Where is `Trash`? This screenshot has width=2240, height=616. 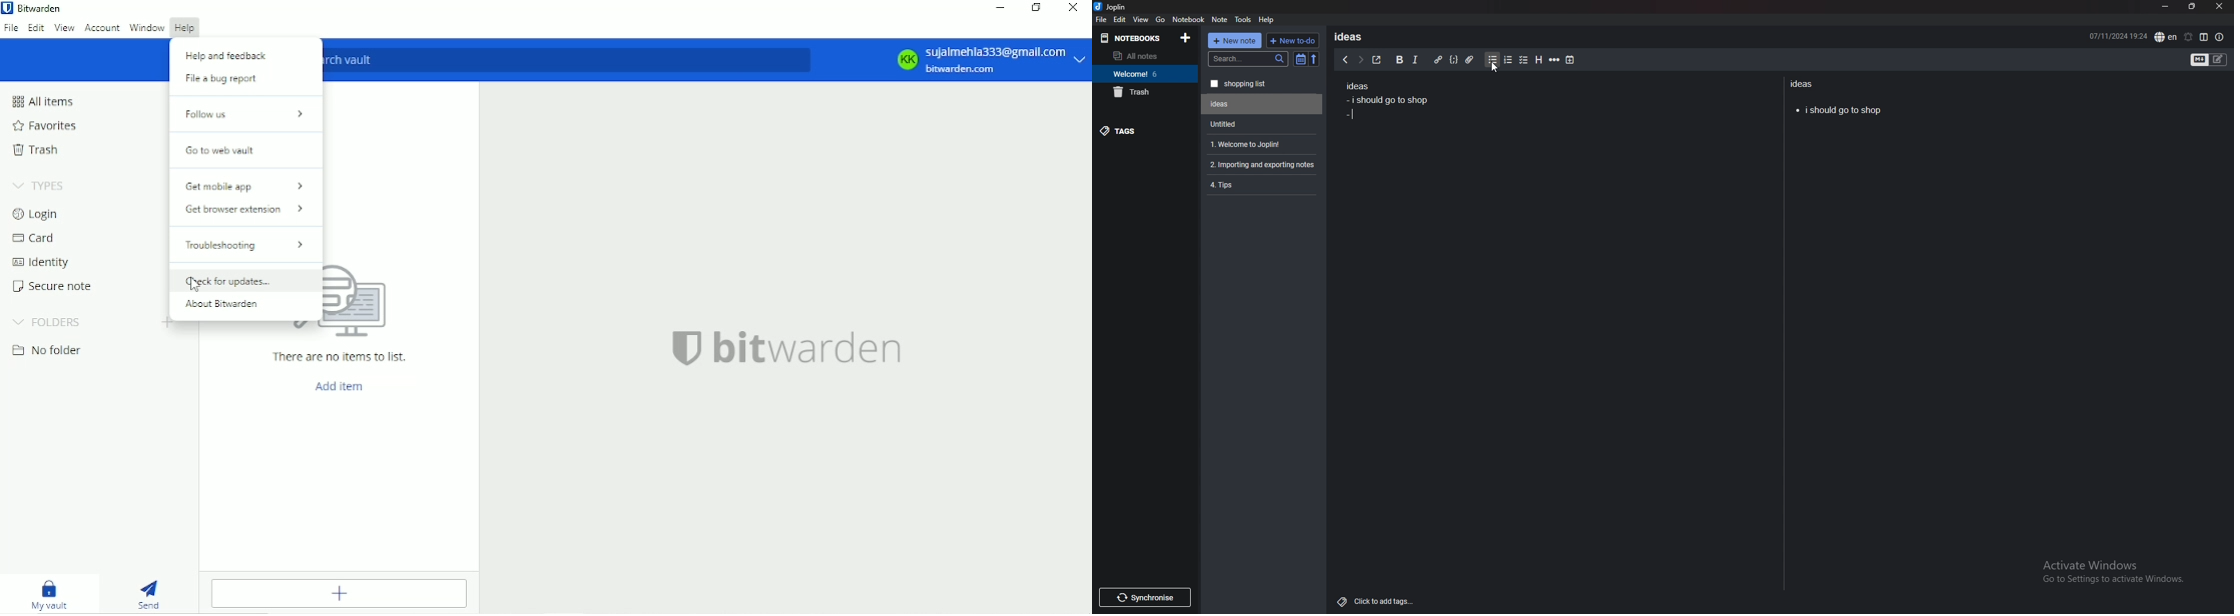 Trash is located at coordinates (37, 150).